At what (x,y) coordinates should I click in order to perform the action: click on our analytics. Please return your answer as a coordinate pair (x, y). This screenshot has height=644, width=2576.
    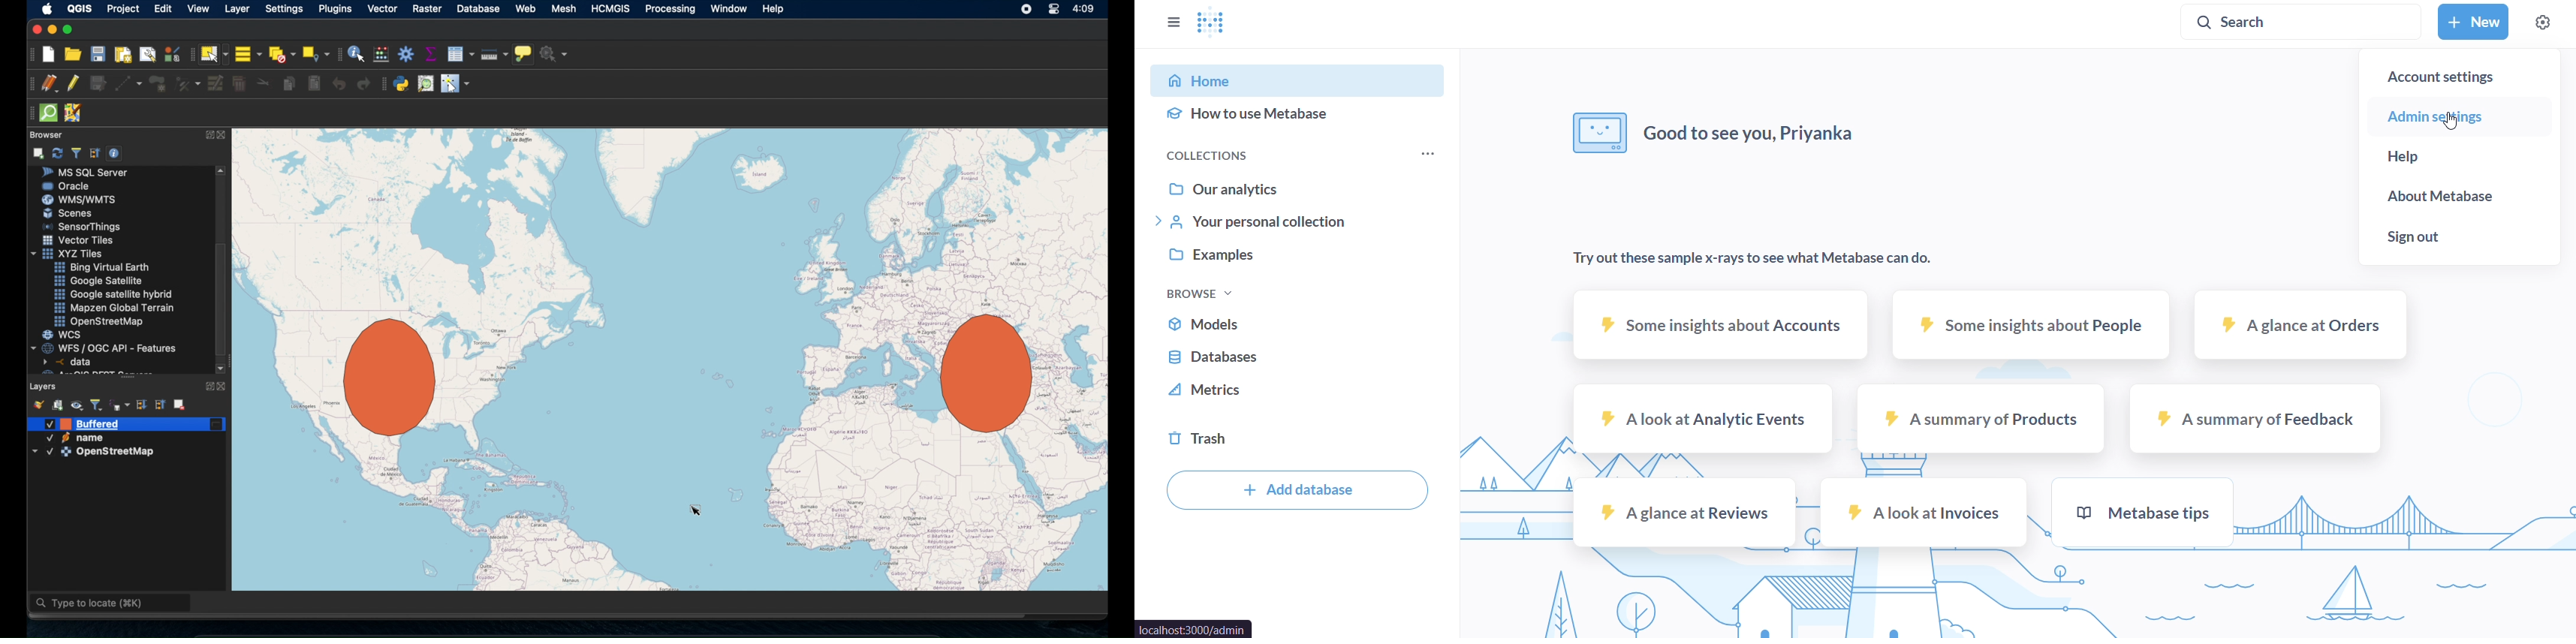
    Looking at the image, I should click on (1303, 188).